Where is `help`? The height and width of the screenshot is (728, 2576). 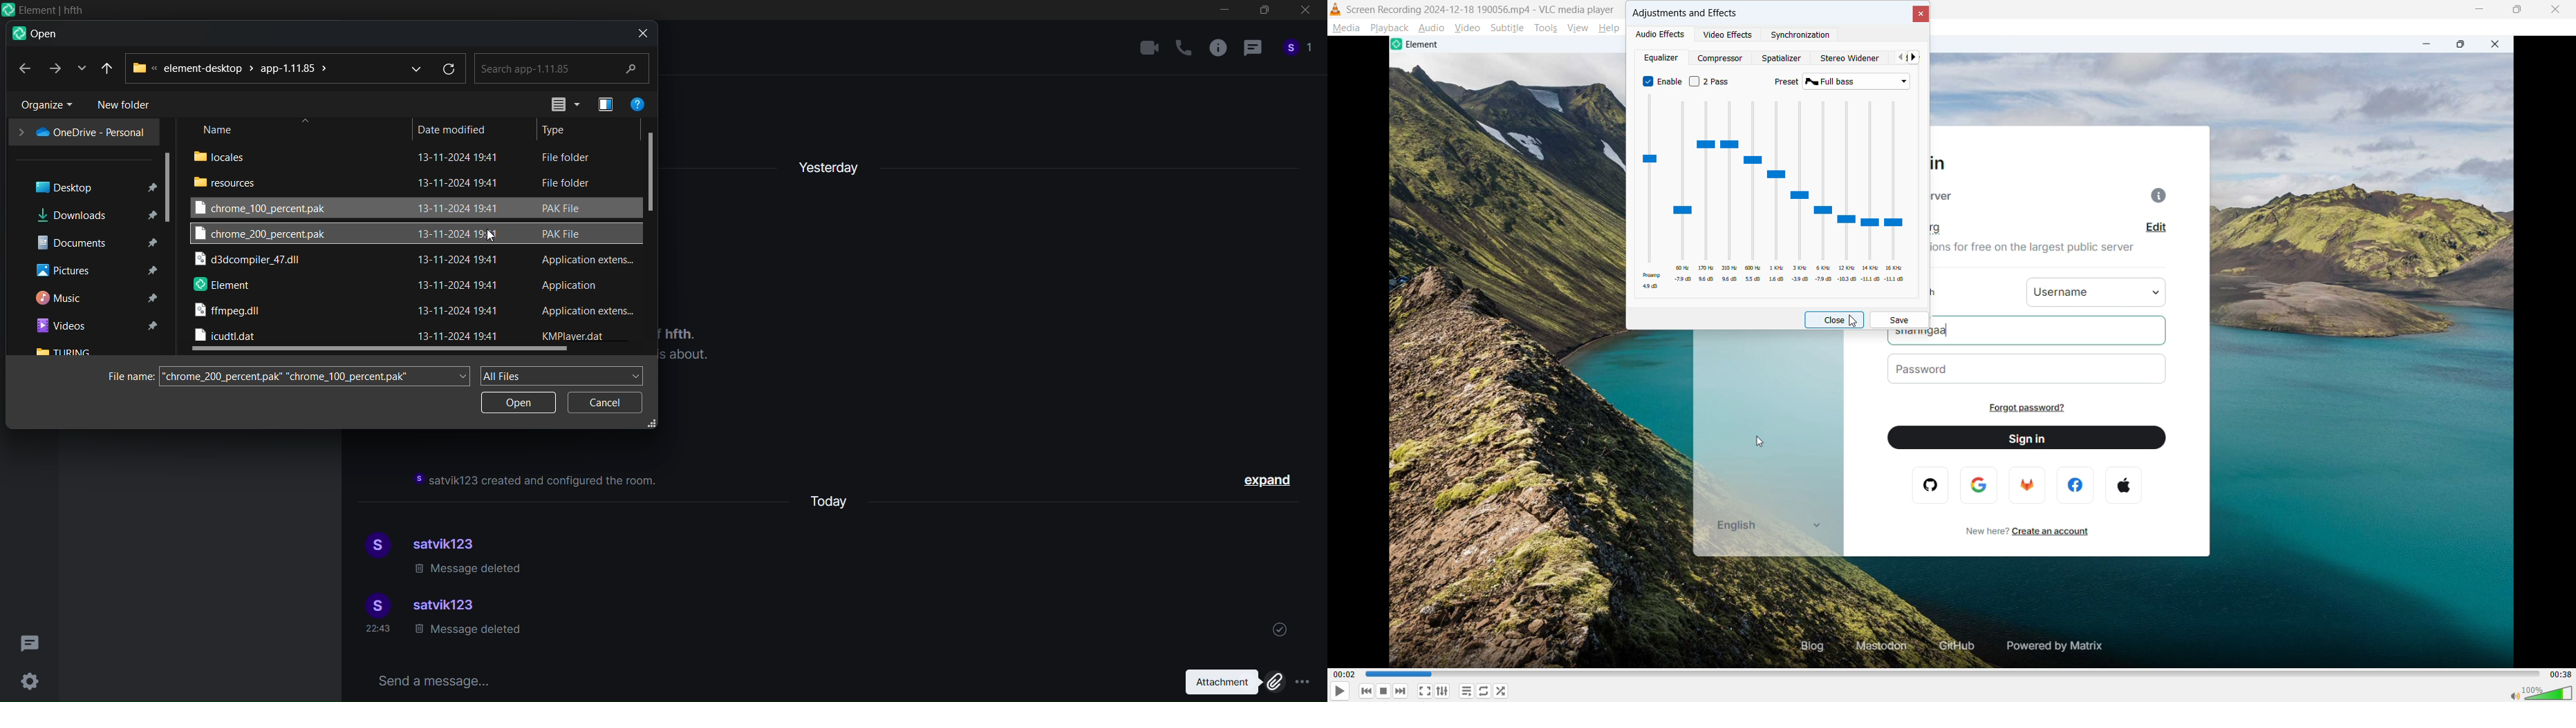 help is located at coordinates (638, 102).